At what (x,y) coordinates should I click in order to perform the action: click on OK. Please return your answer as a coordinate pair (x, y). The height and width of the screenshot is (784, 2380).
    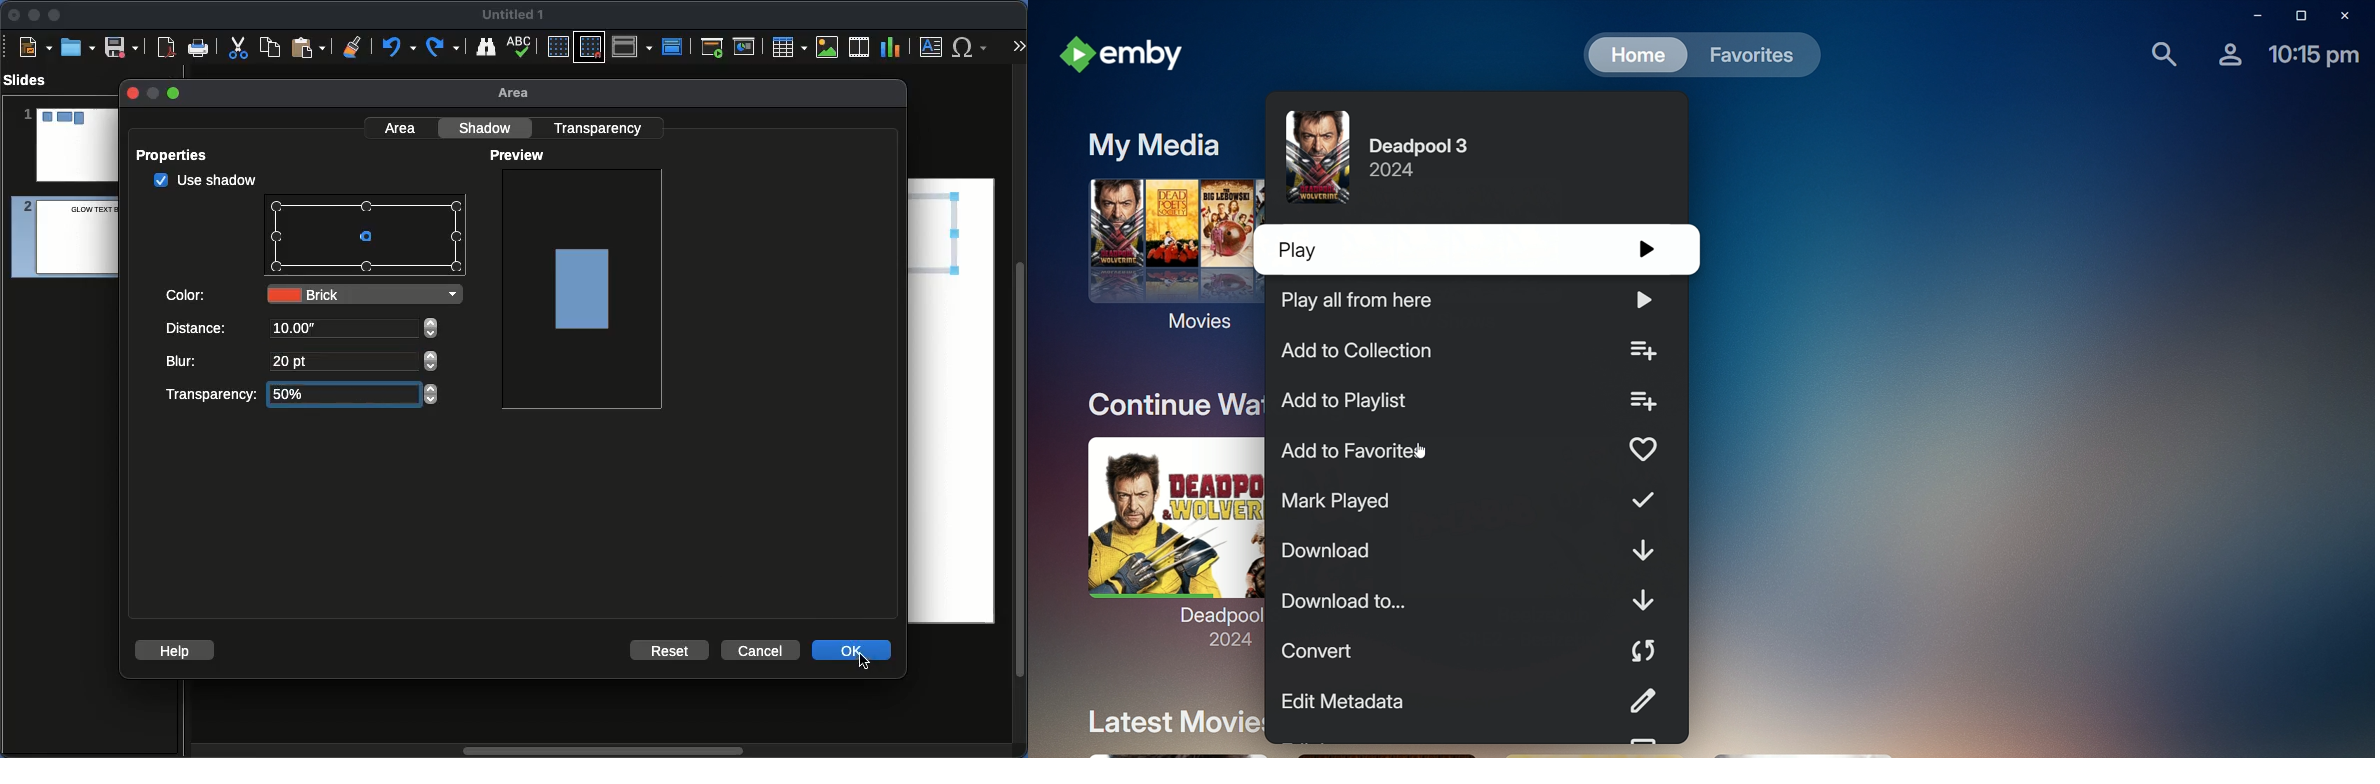
    Looking at the image, I should click on (853, 649).